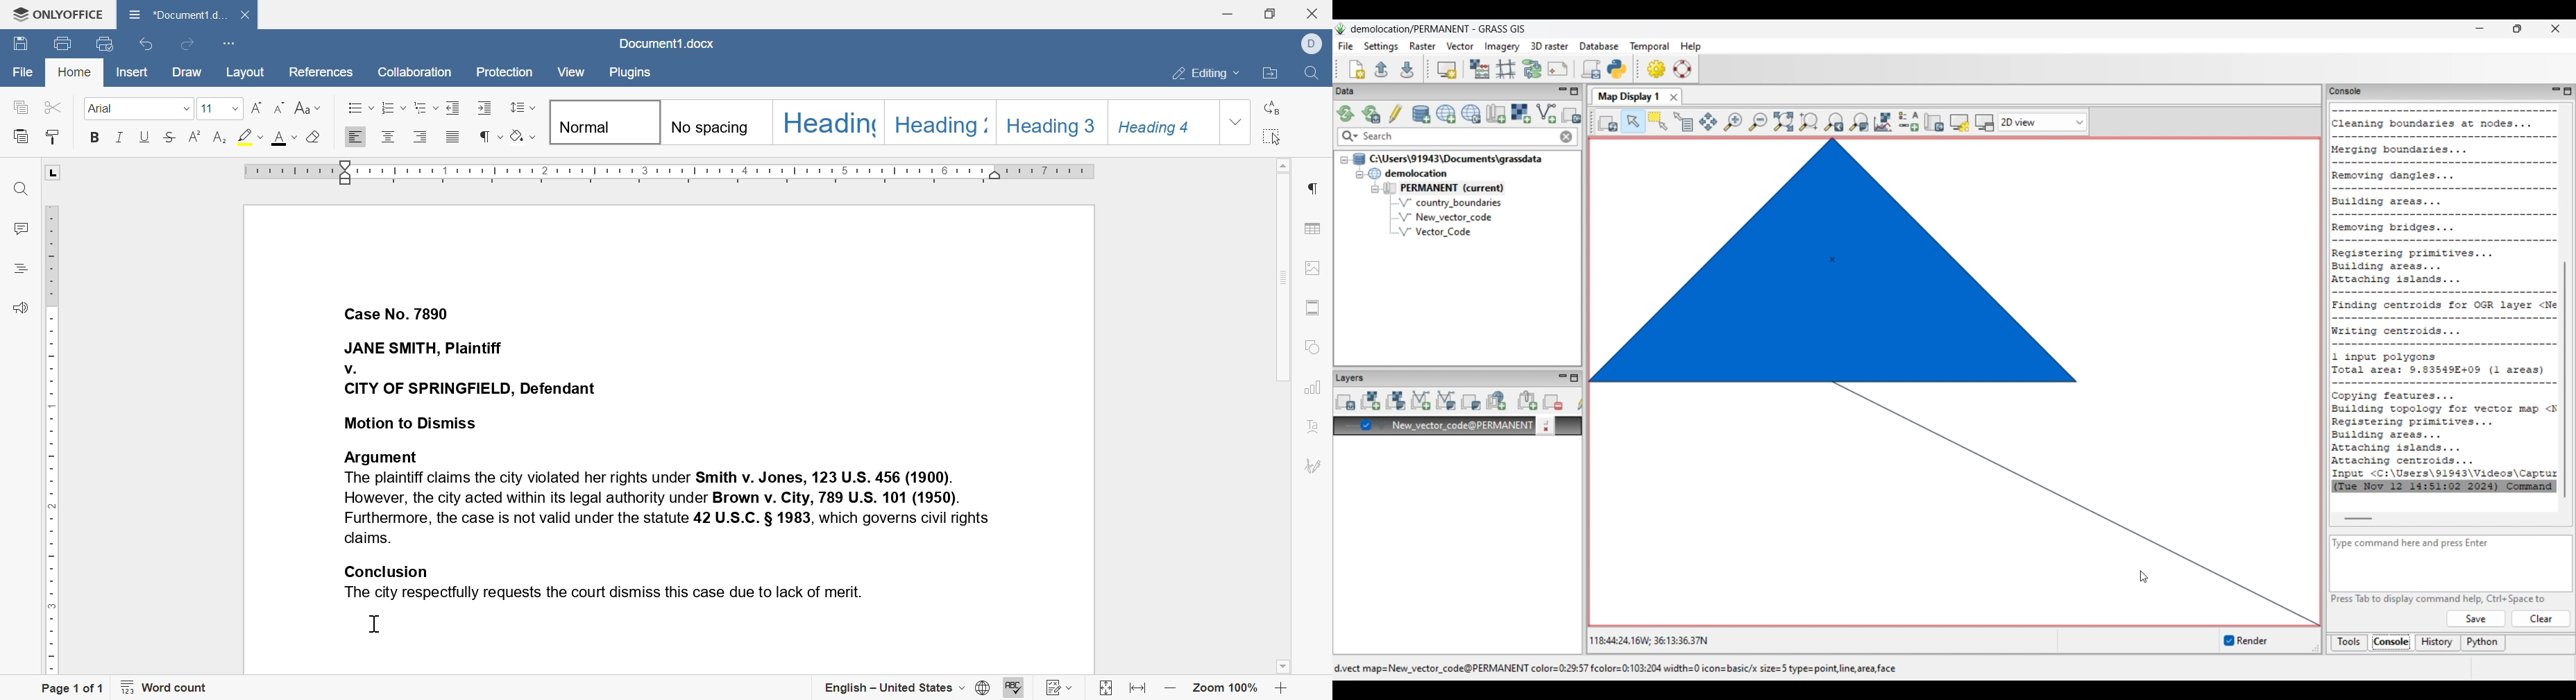  I want to click on layout, so click(246, 72).